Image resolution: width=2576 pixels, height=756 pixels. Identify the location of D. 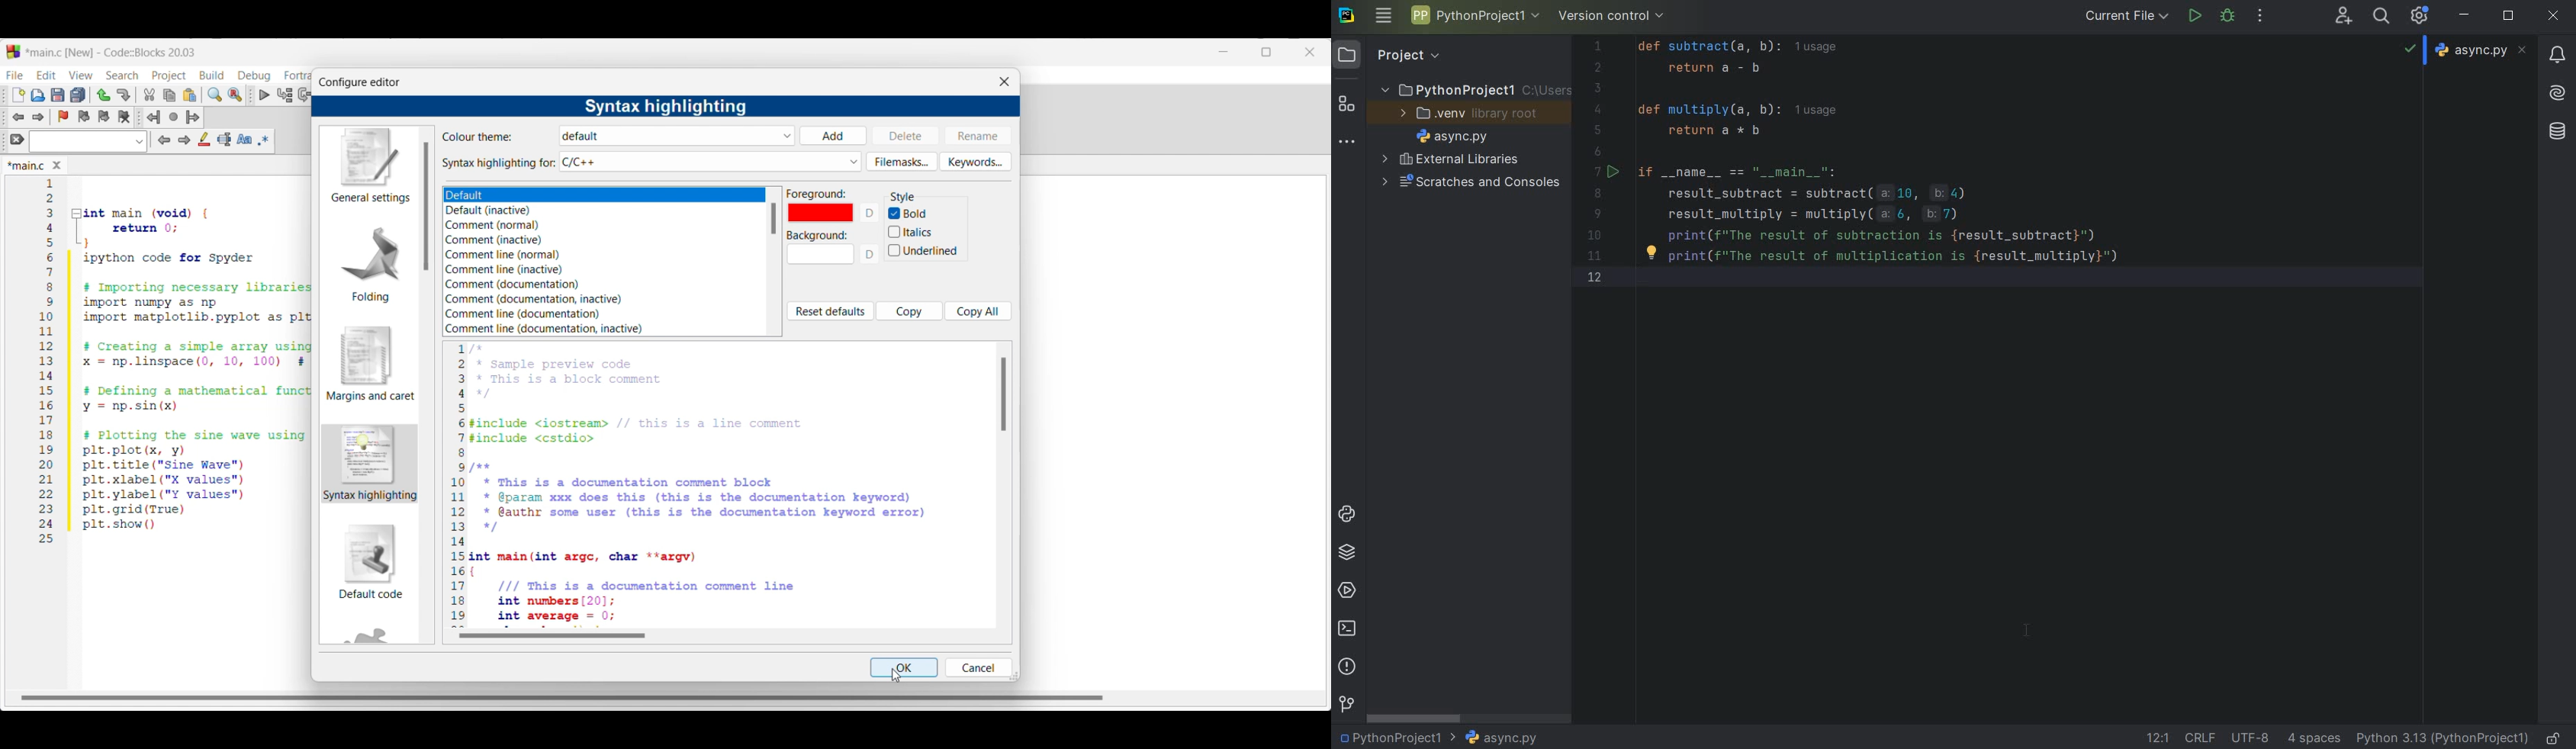
(872, 258).